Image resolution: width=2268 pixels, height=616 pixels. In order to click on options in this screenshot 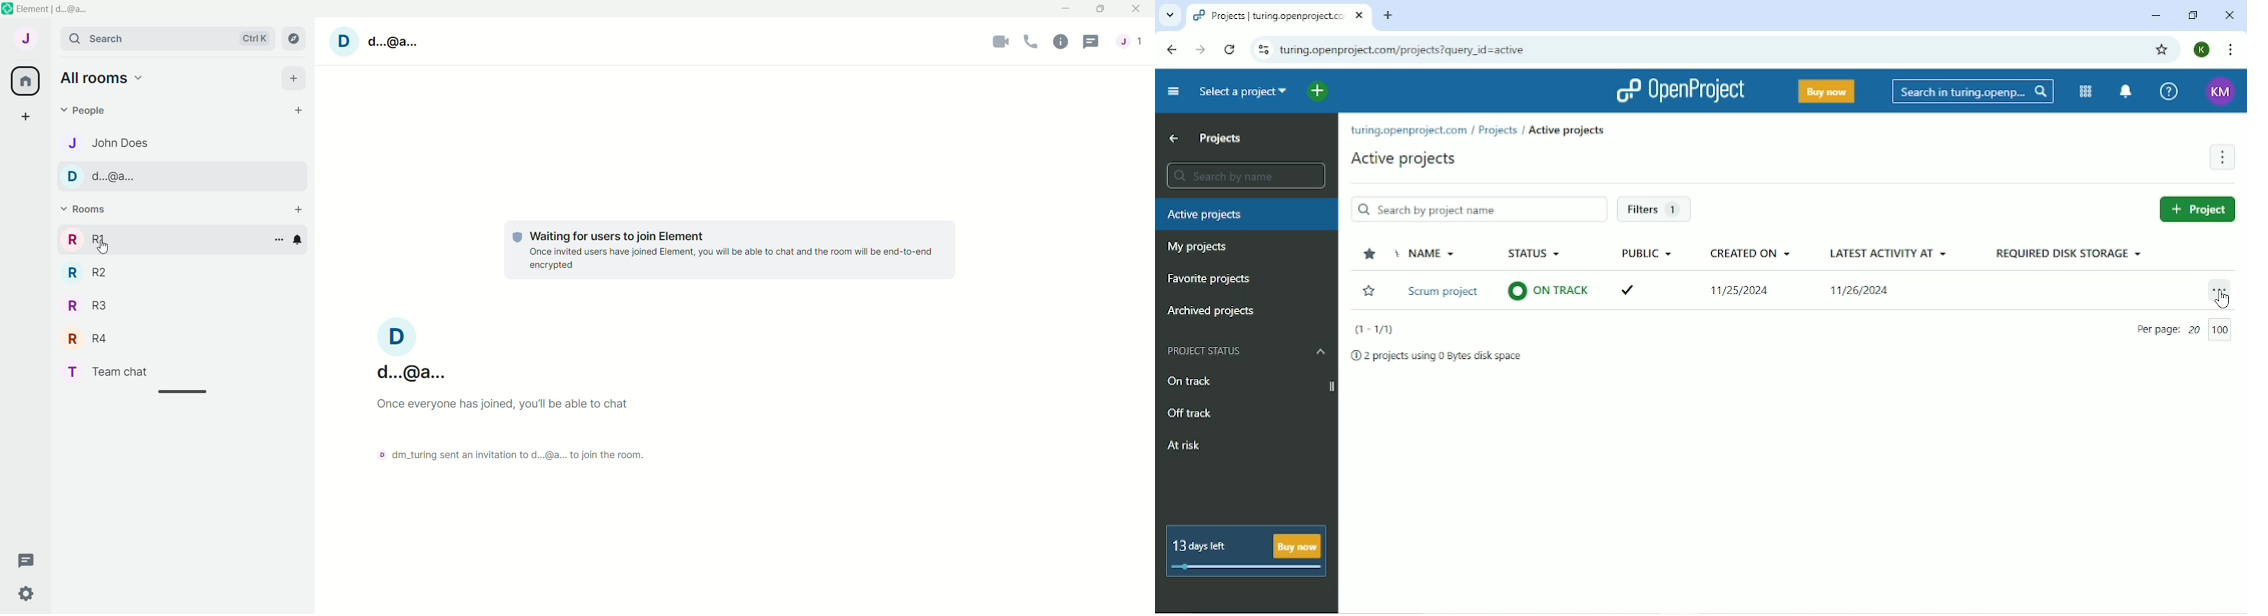, I will do `click(279, 242)`.